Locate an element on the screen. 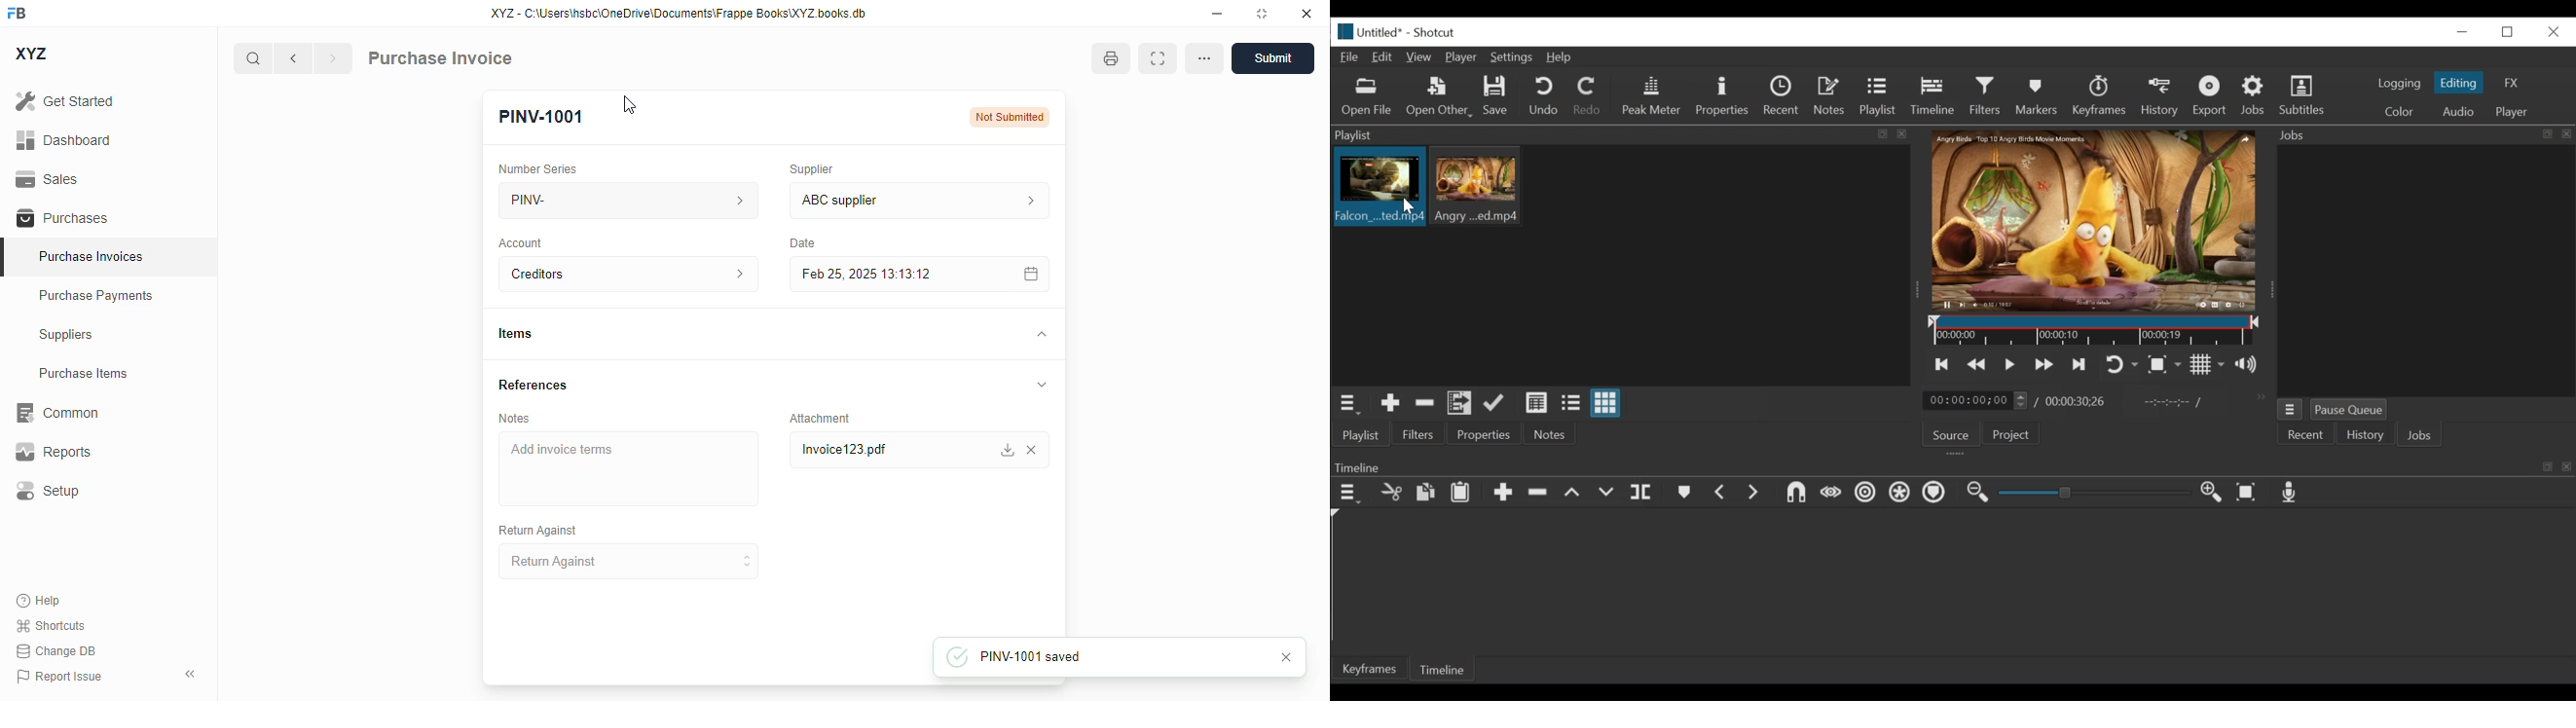 The height and width of the screenshot is (728, 2576). PINV-1001 is located at coordinates (541, 117).